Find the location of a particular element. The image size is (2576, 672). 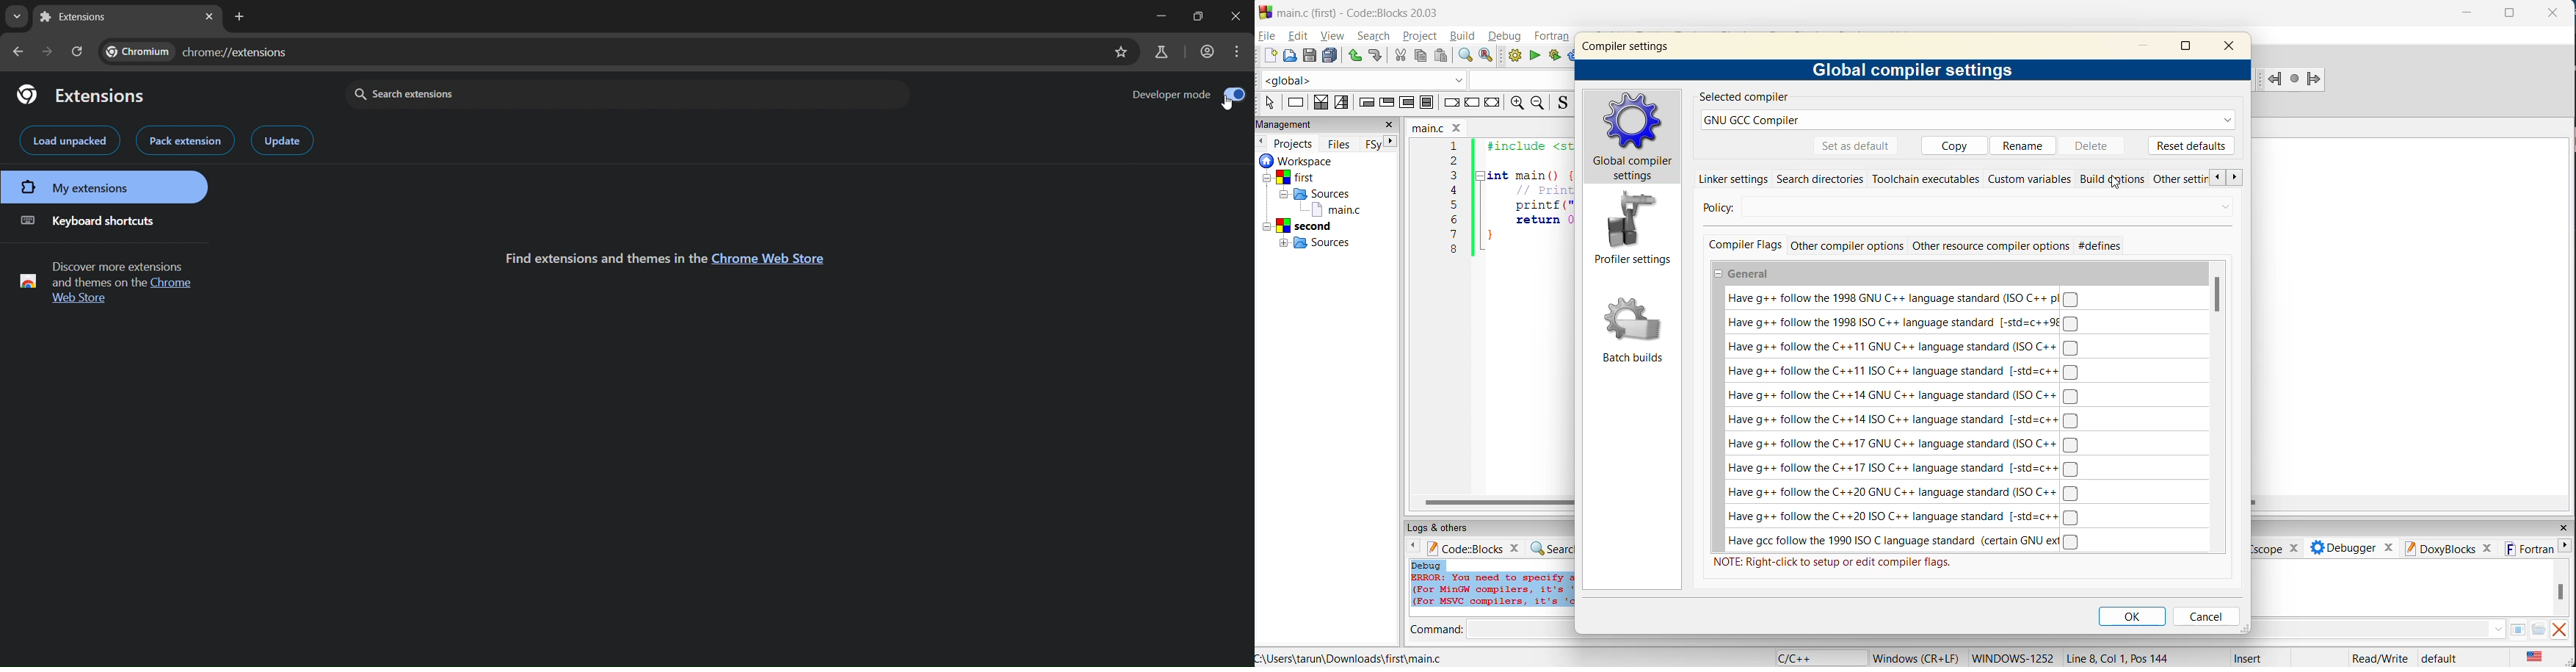

text language is located at coordinates (2537, 658).